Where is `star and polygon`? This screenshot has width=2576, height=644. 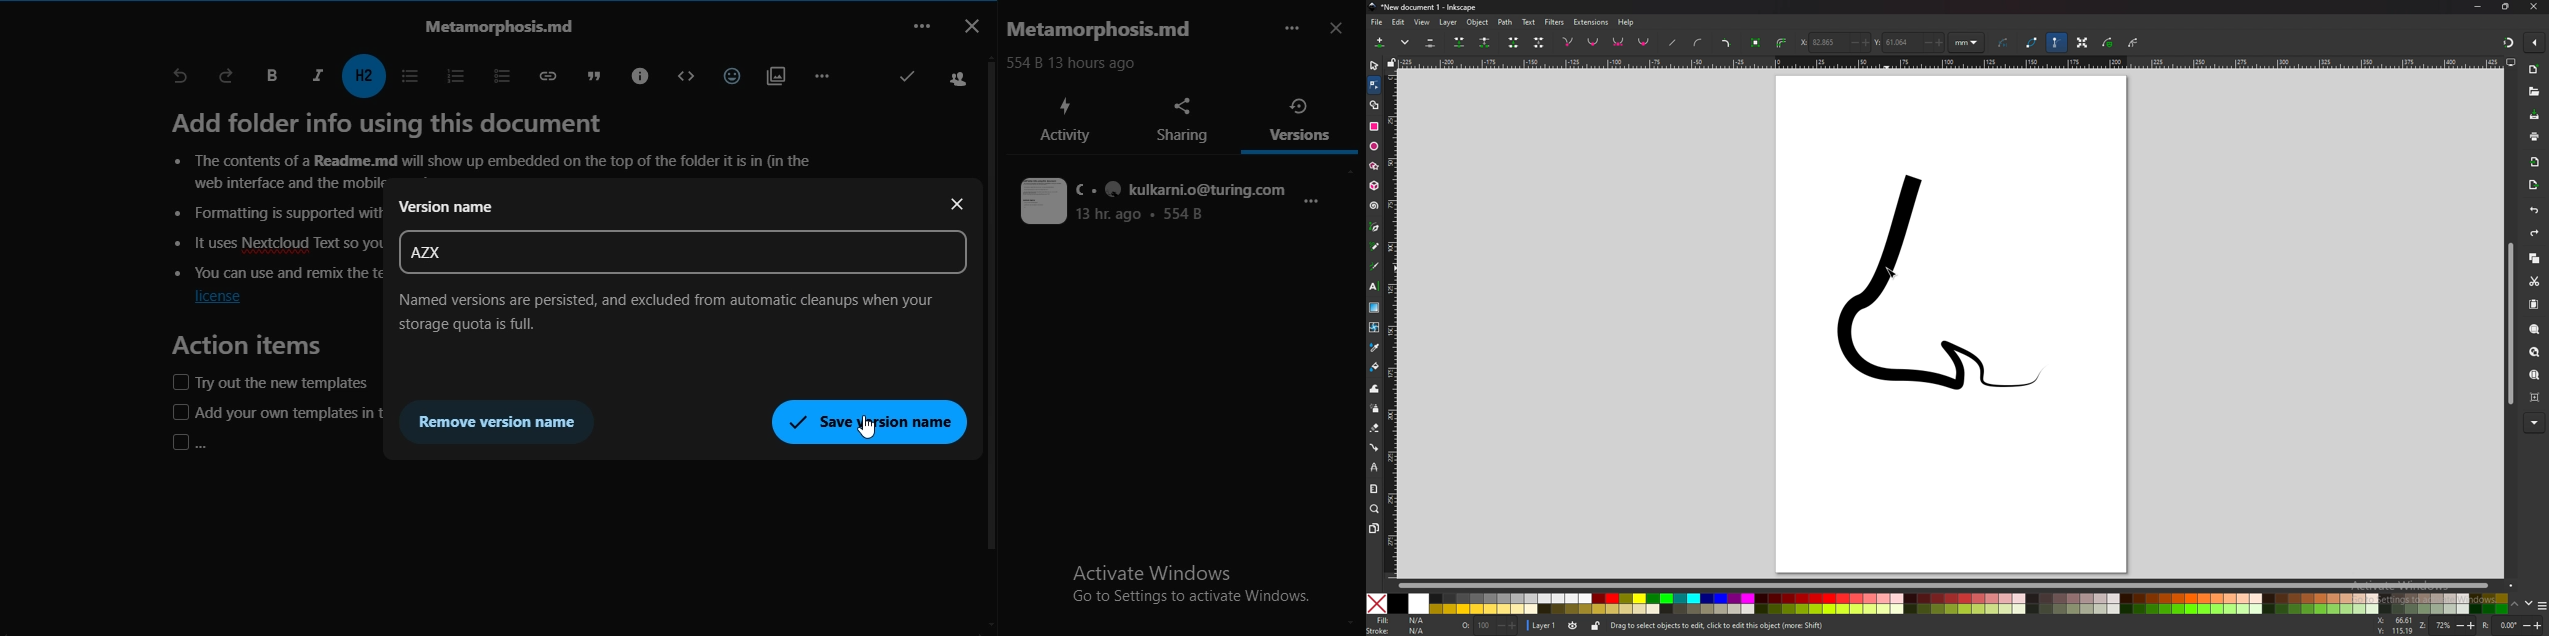 star and polygon is located at coordinates (1375, 166).